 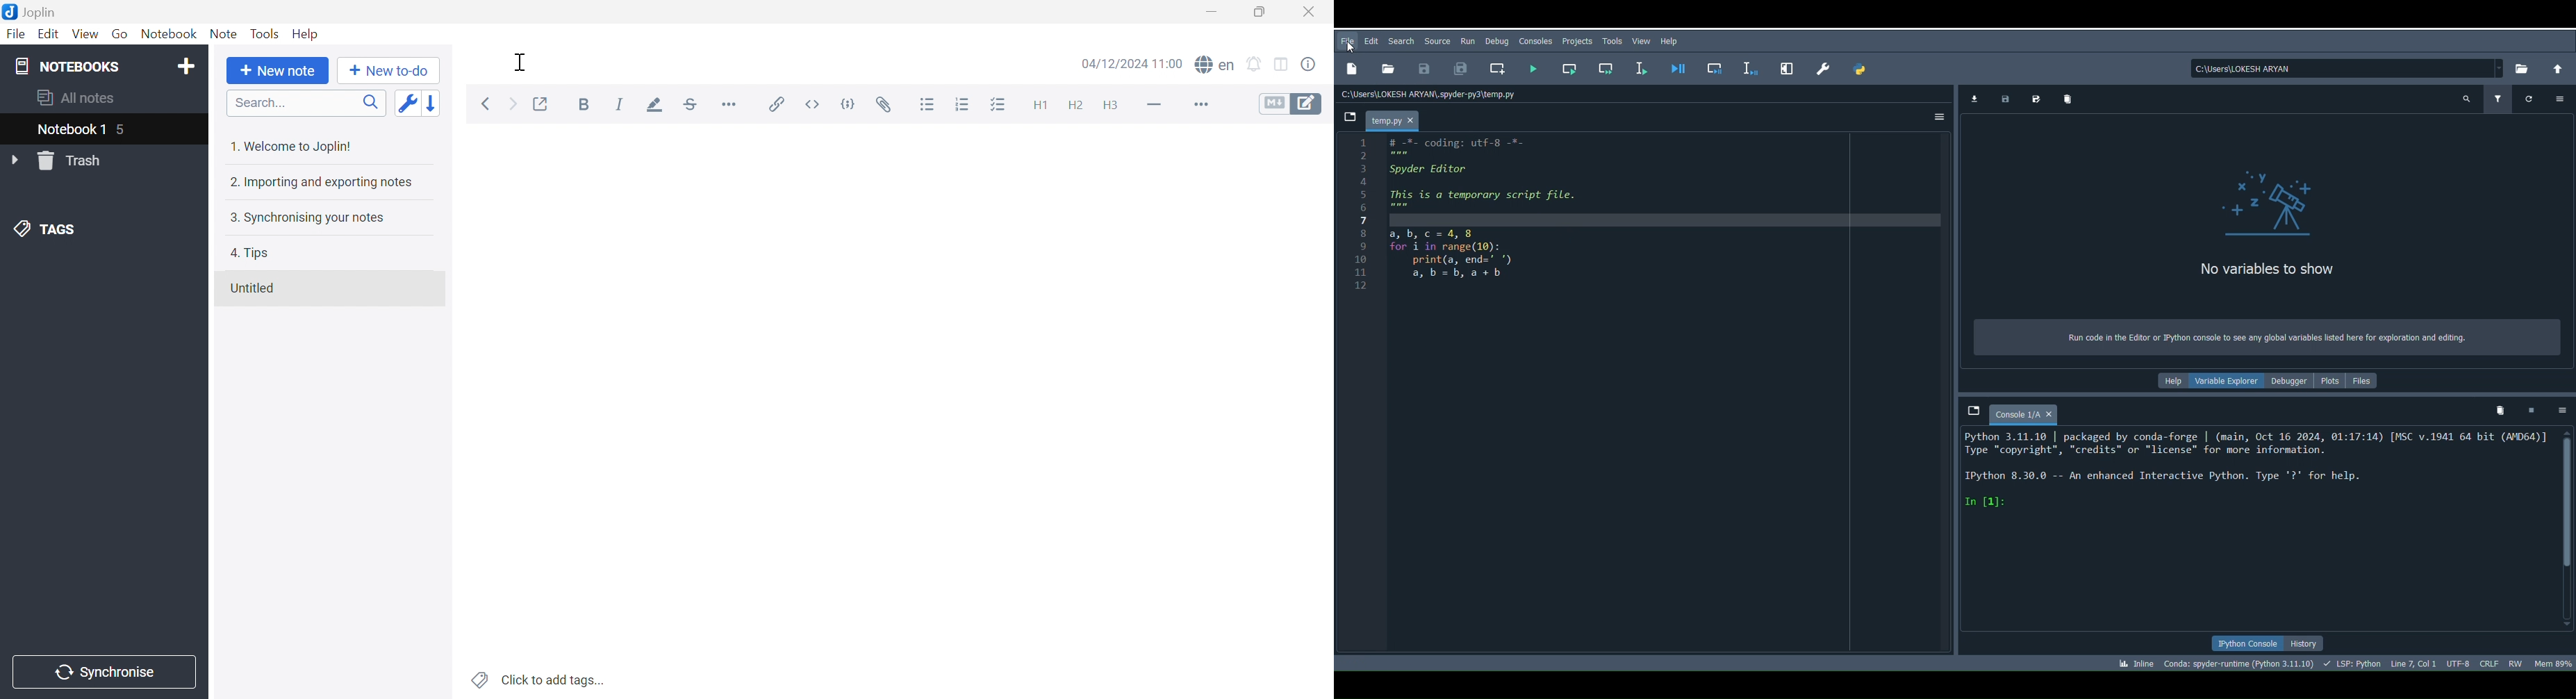 What do you see at coordinates (1316, 65) in the screenshot?
I see `Note properties` at bounding box center [1316, 65].